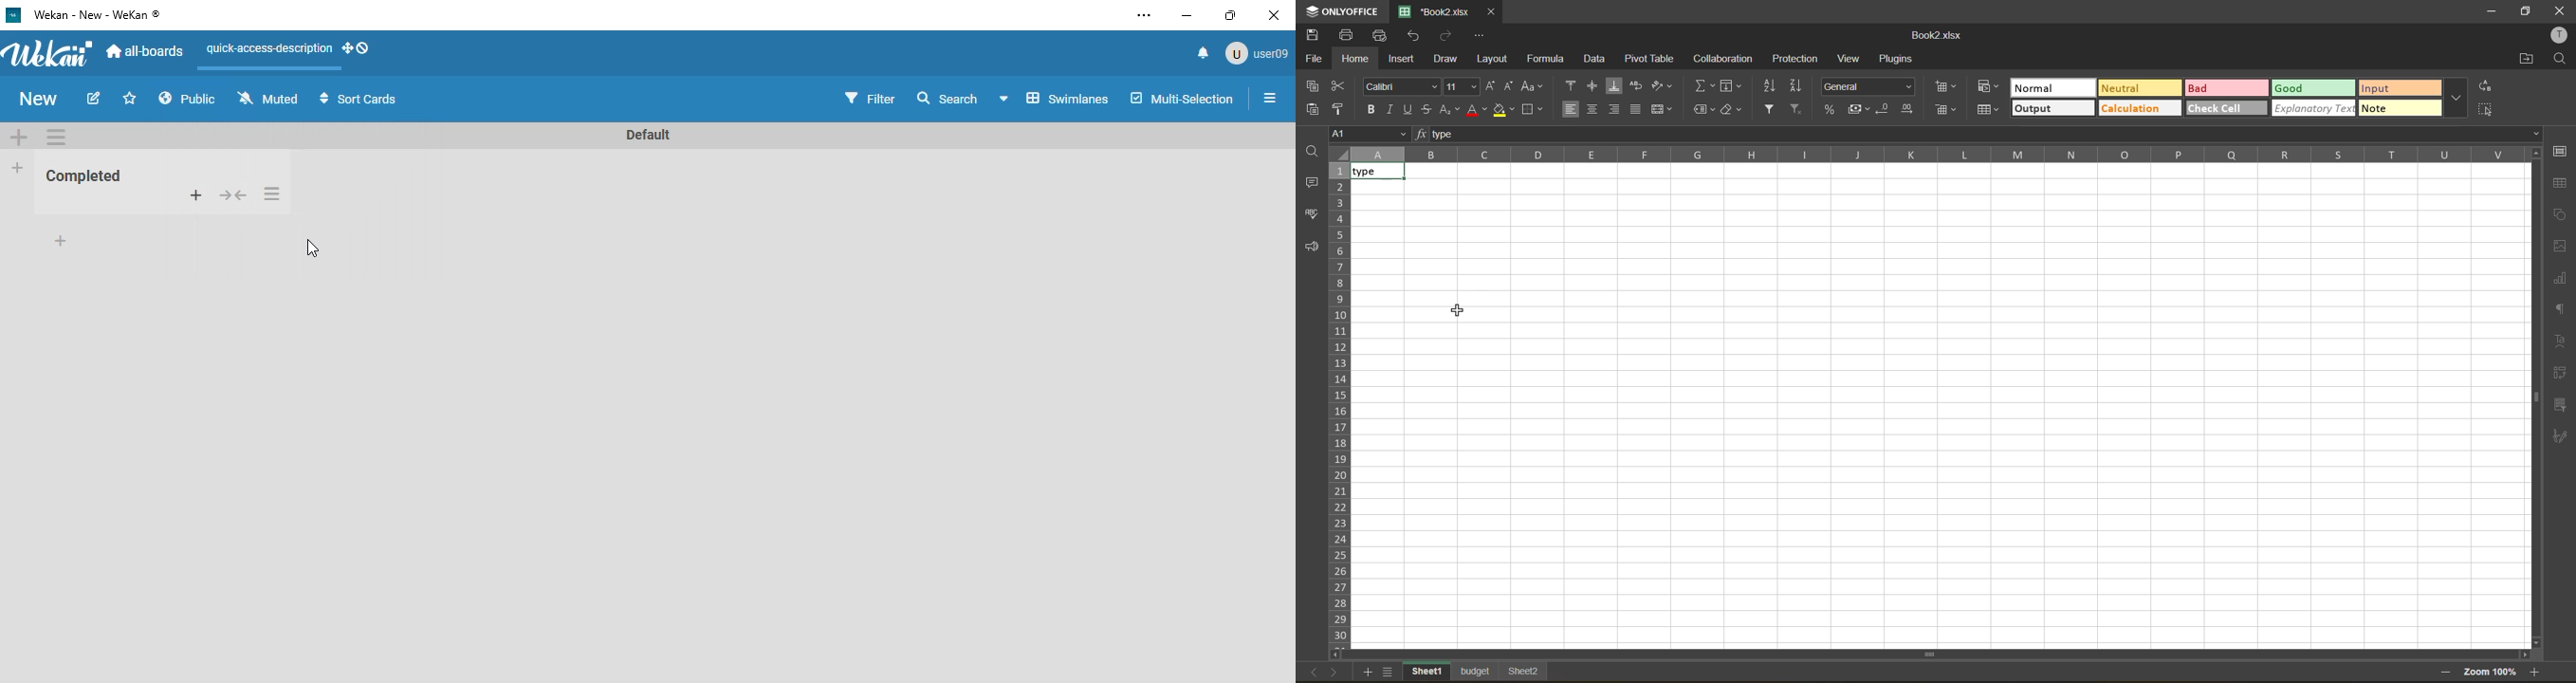 The width and height of the screenshot is (2576, 700). I want to click on decrement size, so click(1510, 86).